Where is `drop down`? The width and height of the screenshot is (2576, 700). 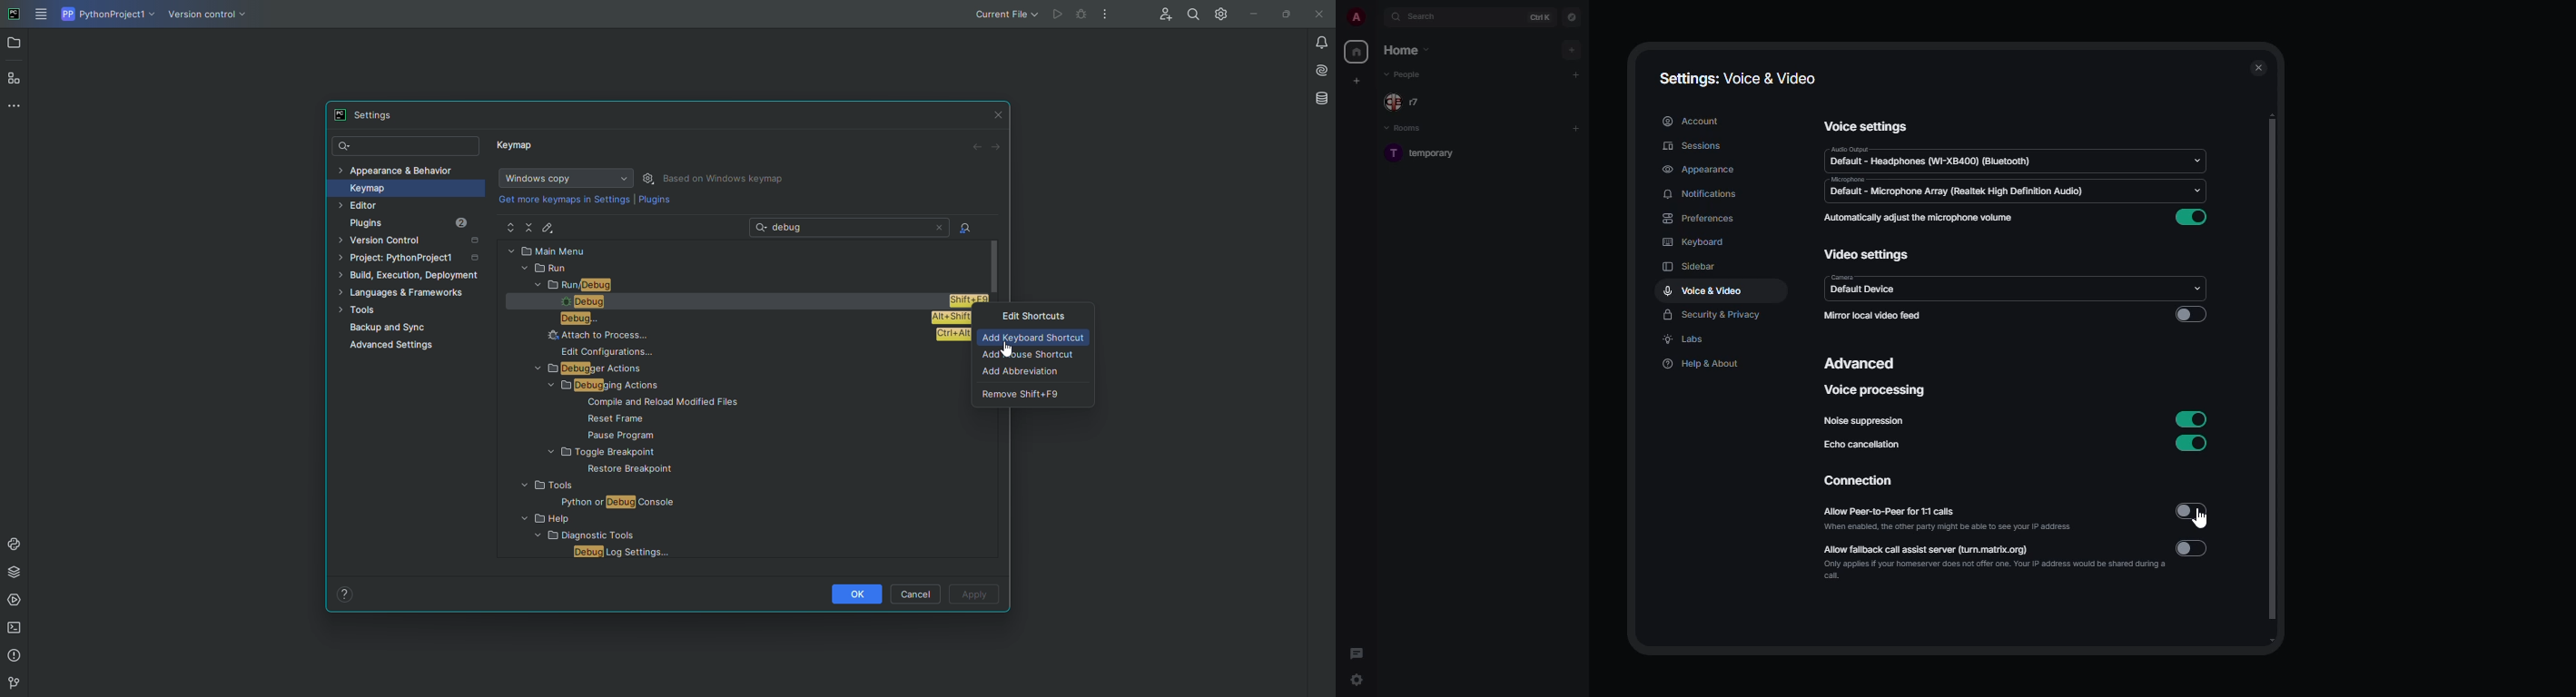 drop down is located at coordinates (2196, 162).